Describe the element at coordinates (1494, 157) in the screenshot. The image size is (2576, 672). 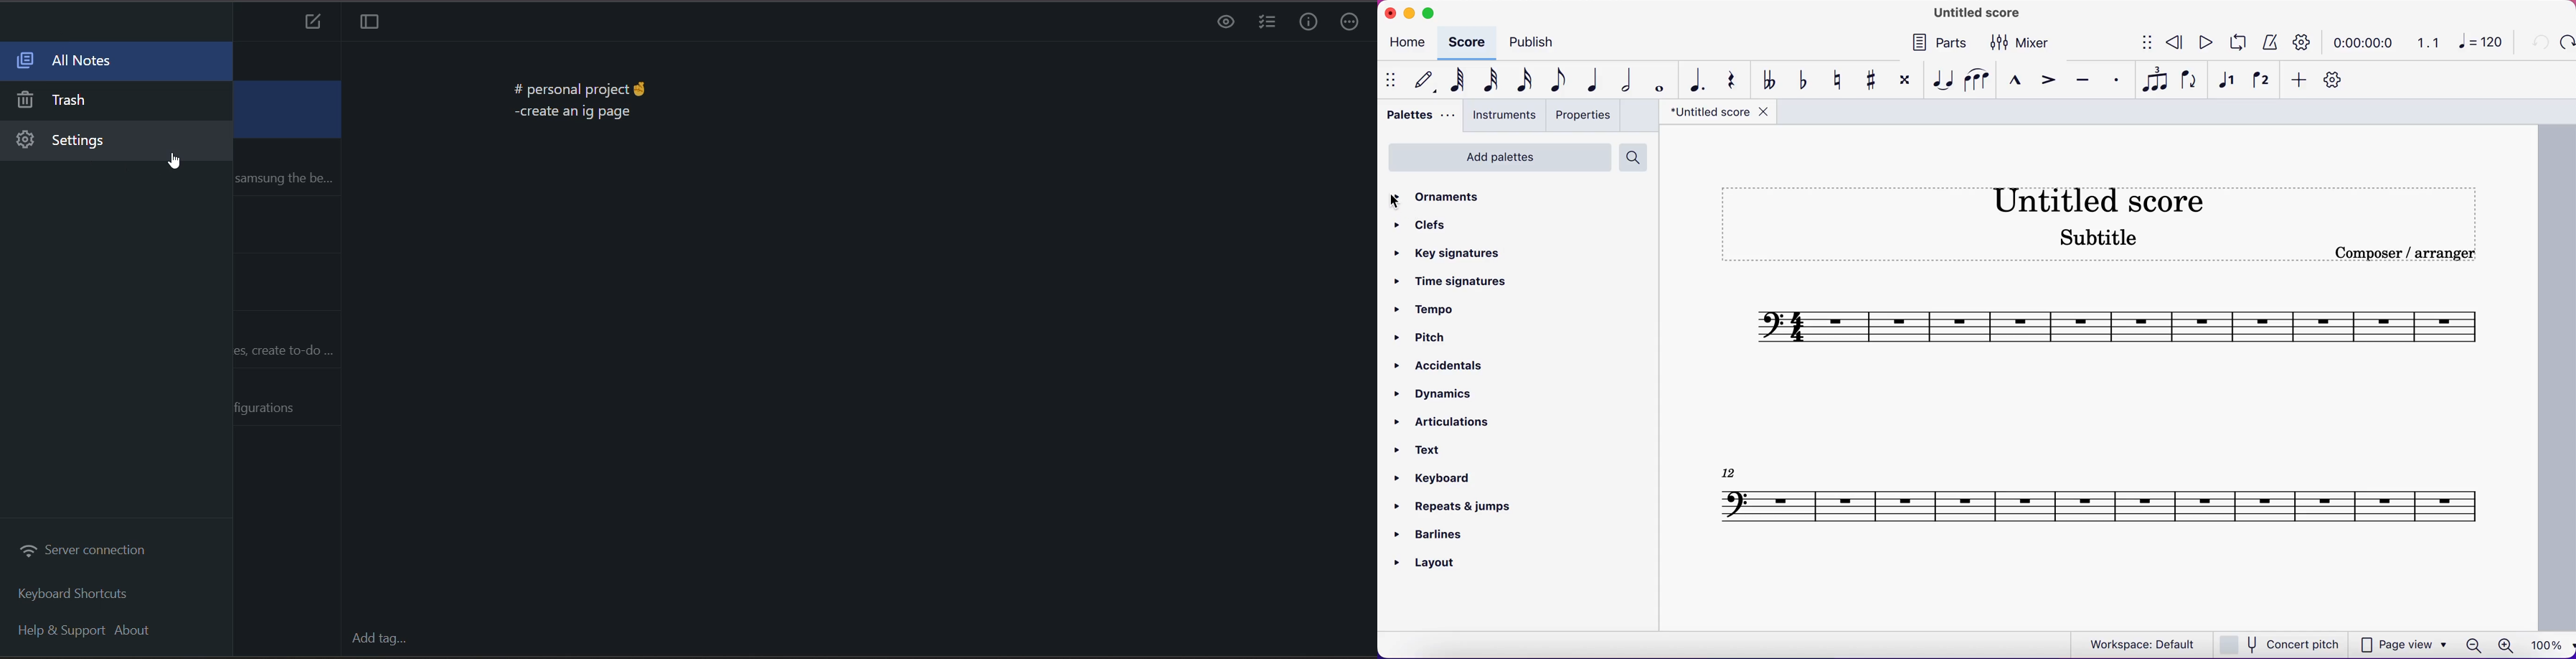
I see `add palettes` at that location.